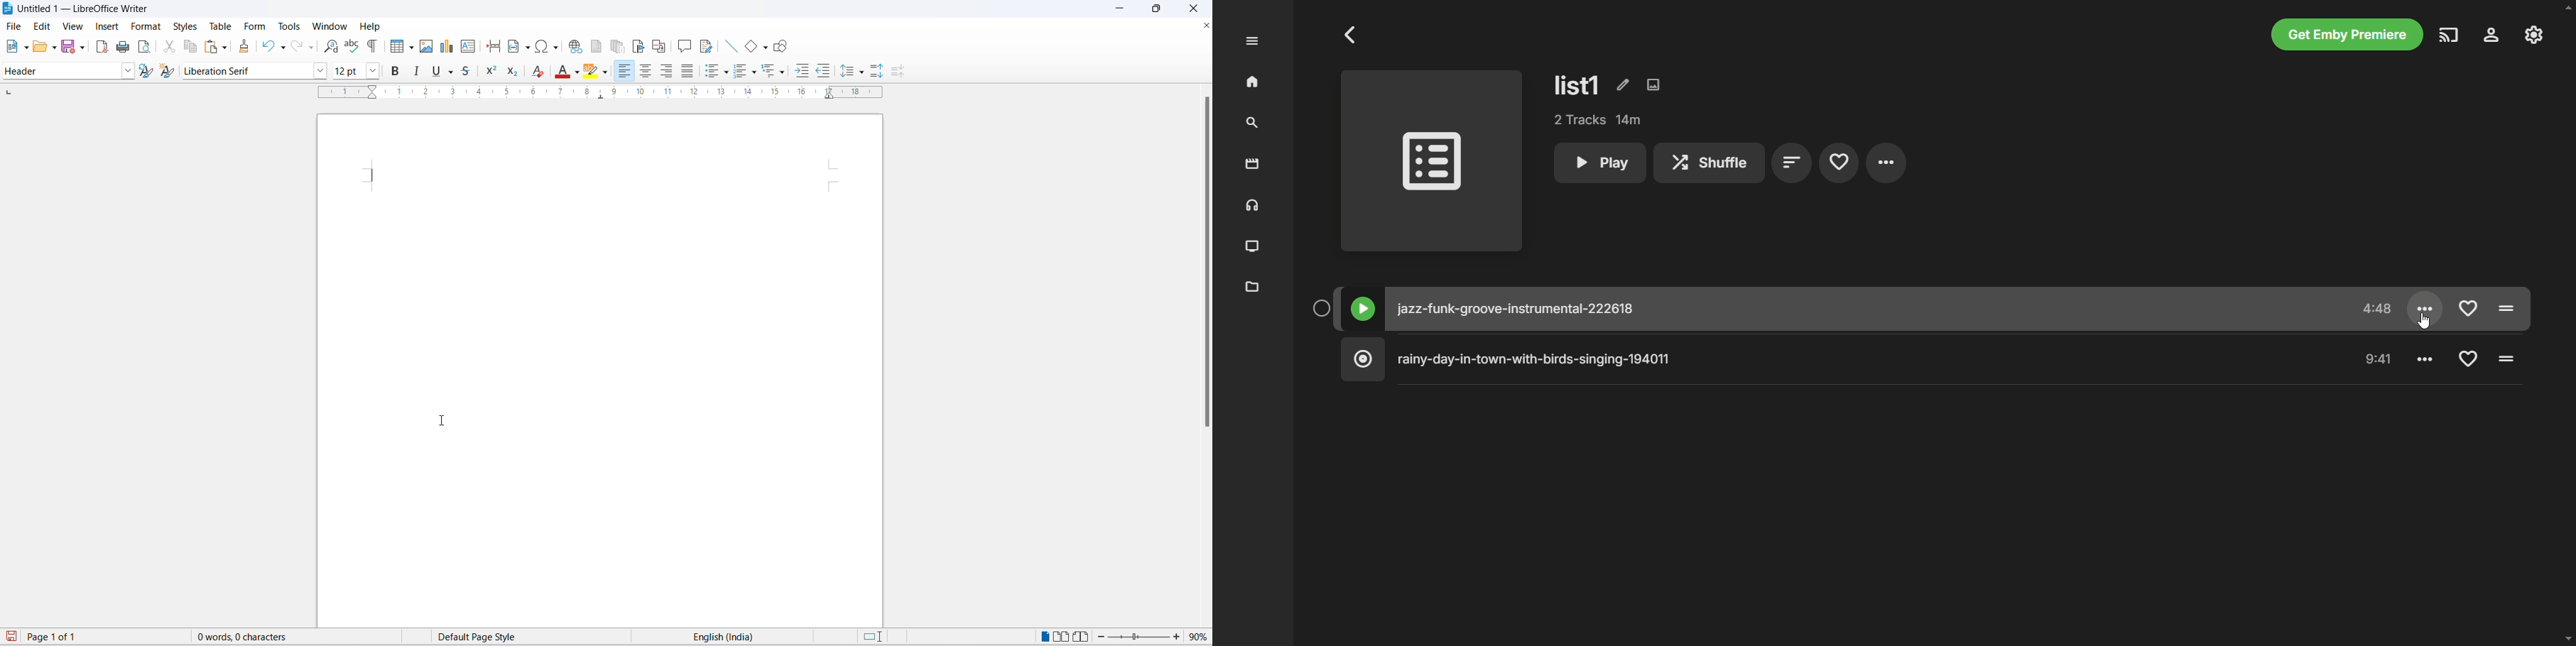  I want to click on text align center, so click(649, 72).